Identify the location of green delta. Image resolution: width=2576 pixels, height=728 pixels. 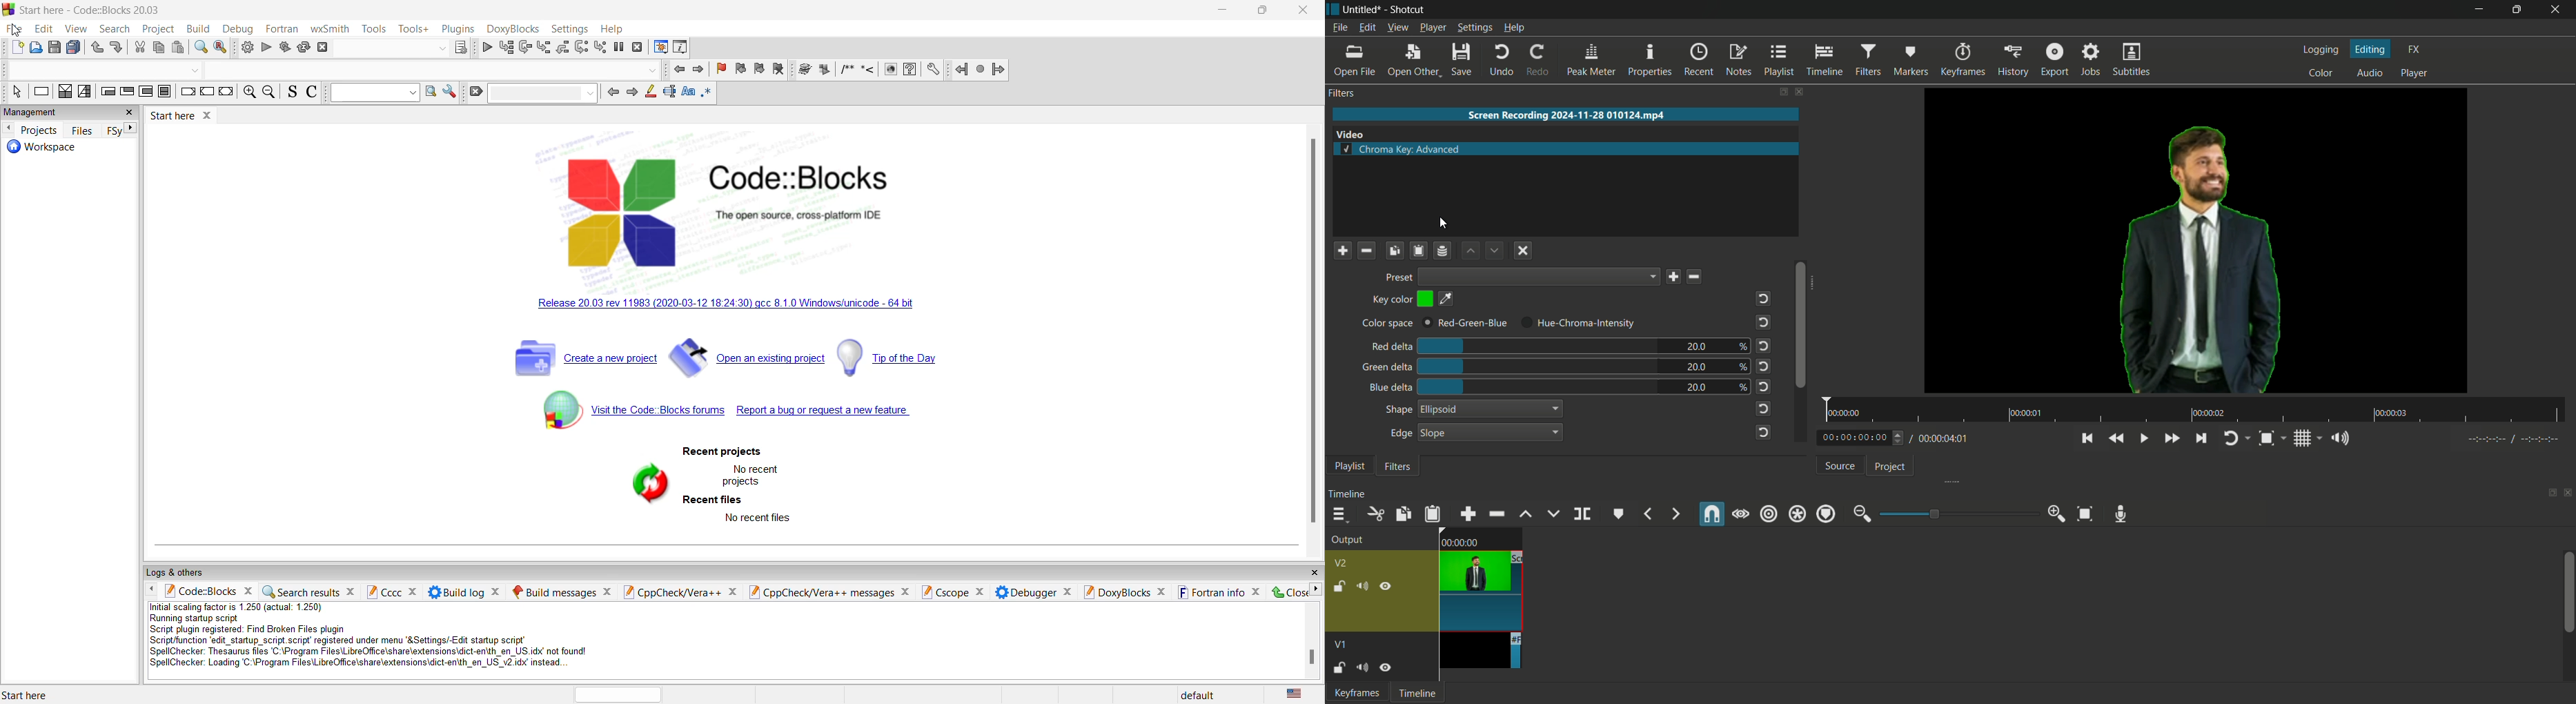
(1386, 366).